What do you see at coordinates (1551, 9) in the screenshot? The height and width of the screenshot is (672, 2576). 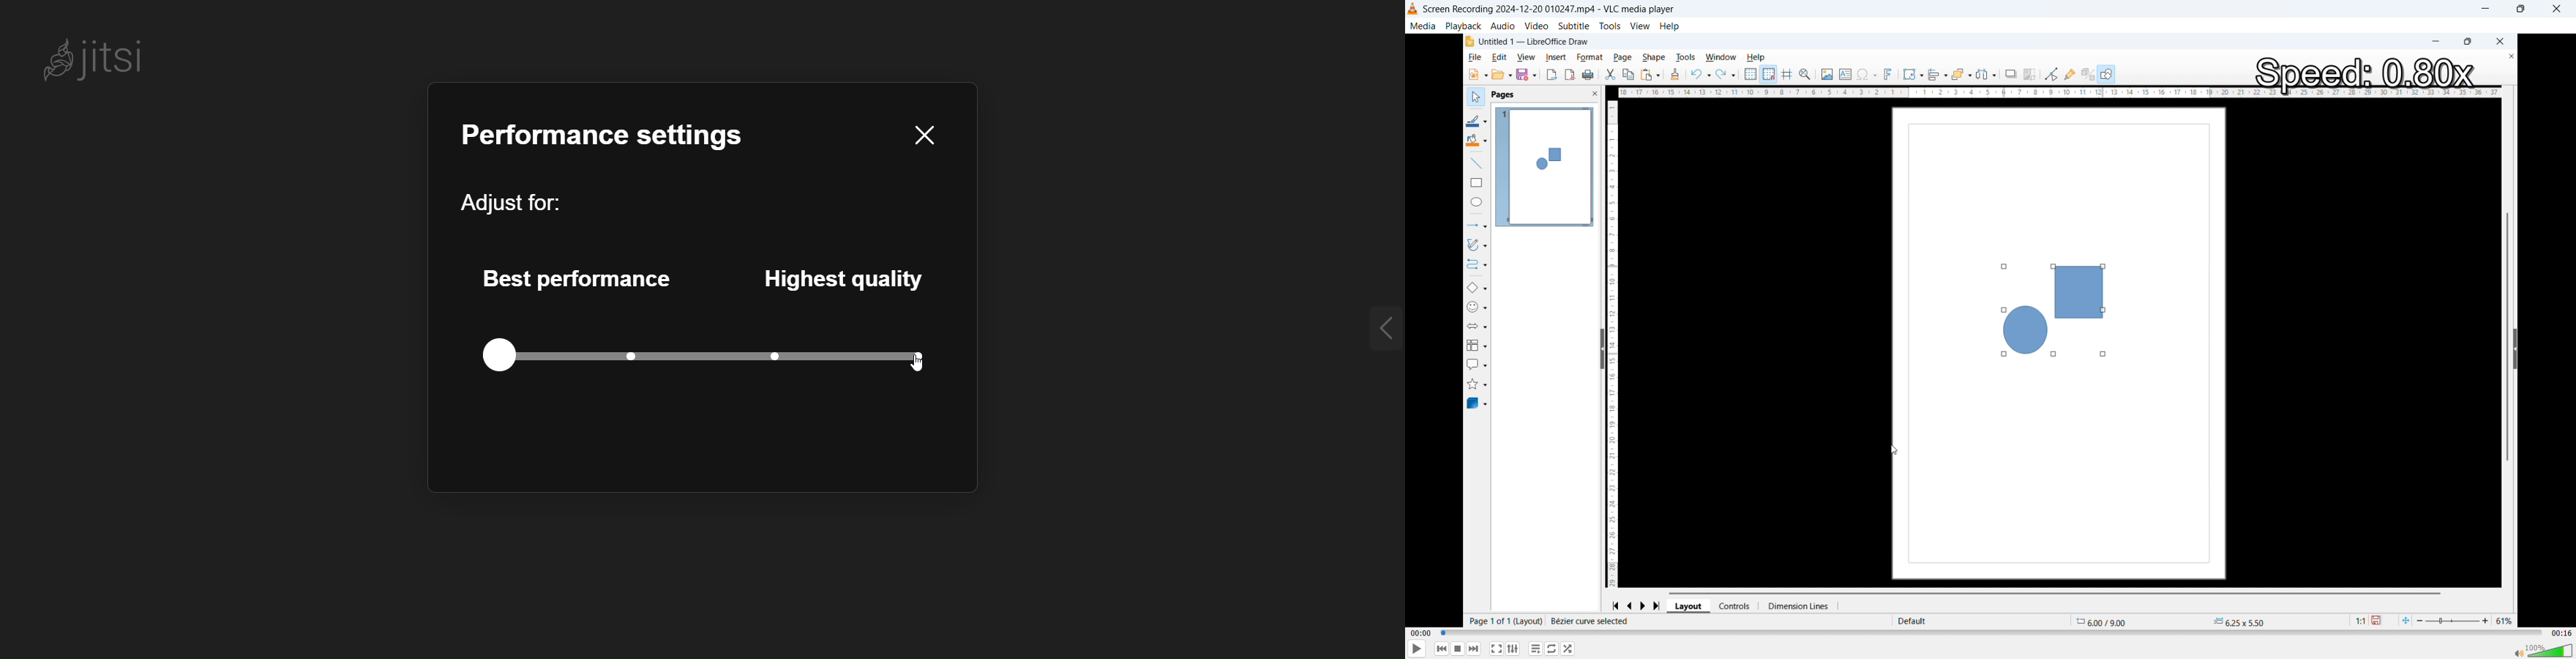 I see `Screen Recording 2024-12-20 010247.mp4 - VLC media player` at bounding box center [1551, 9].